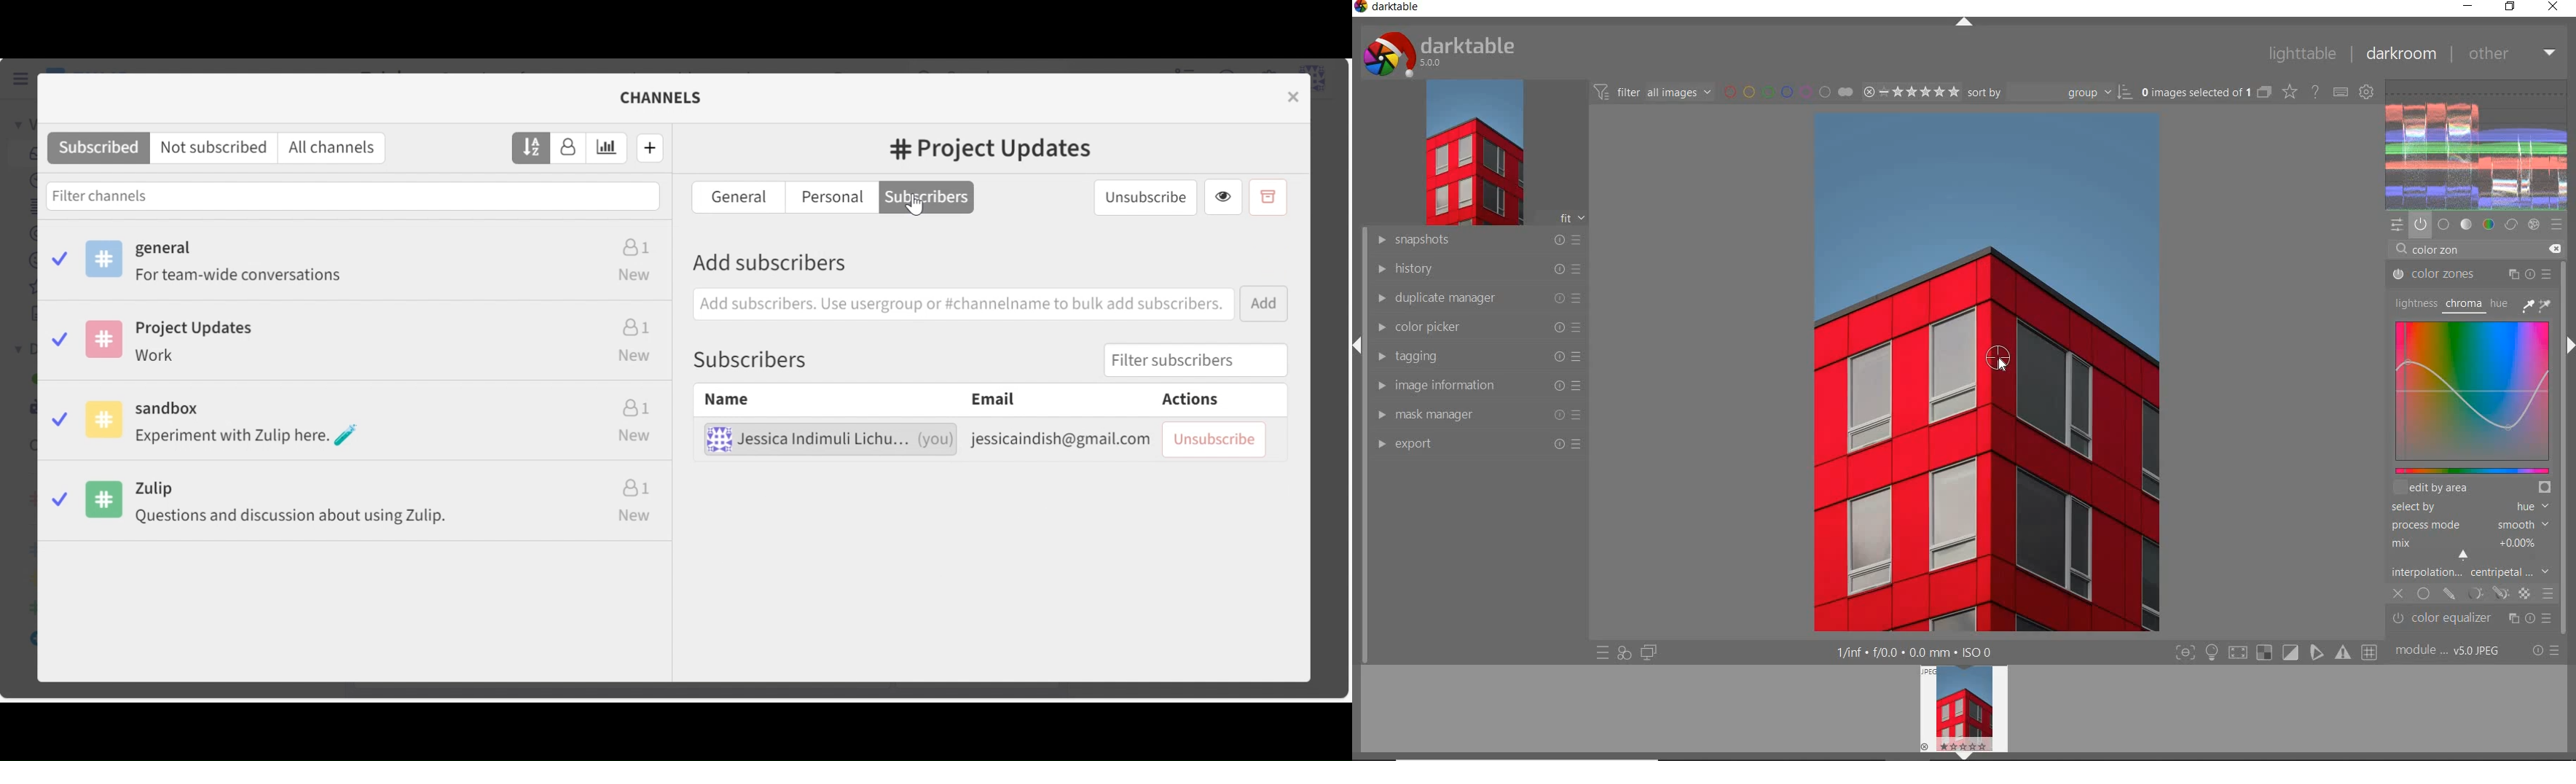  I want to click on CLOSE, so click(2398, 594).